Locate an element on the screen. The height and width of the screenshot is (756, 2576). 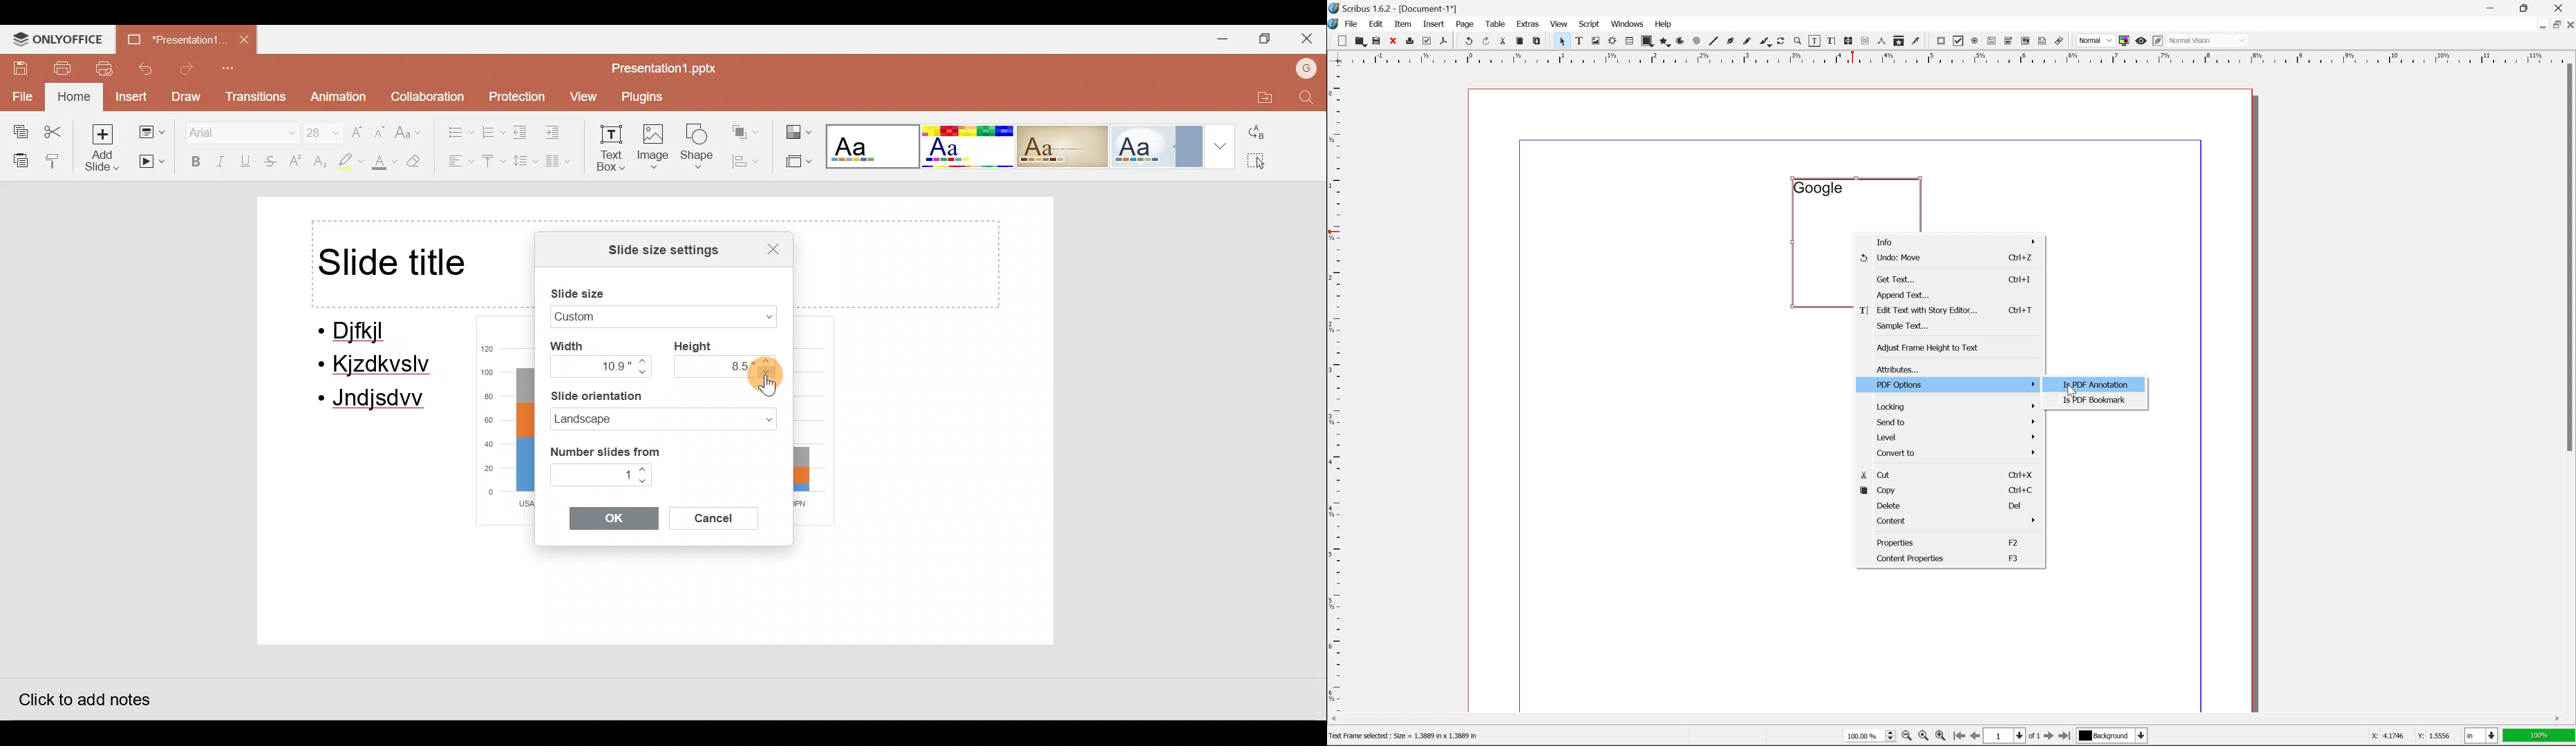
Cut is located at coordinates (57, 128).